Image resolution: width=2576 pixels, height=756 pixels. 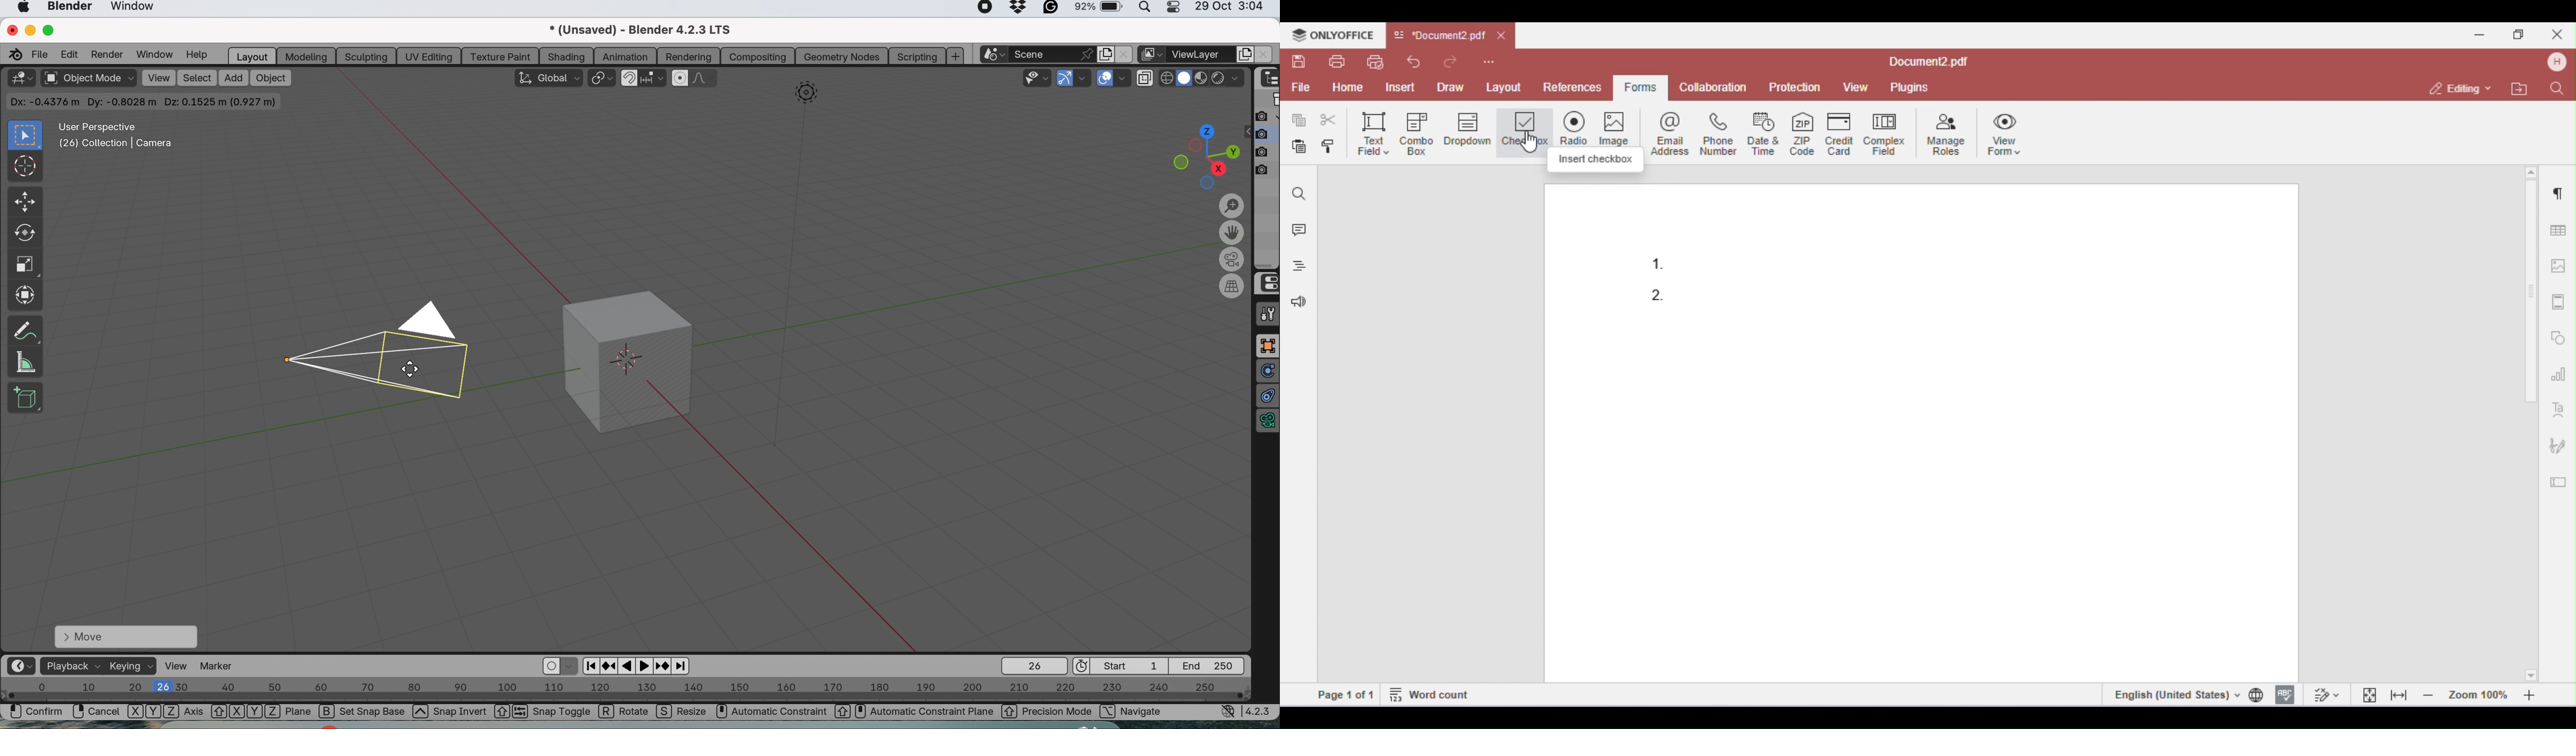 I want to click on playback, so click(x=70, y=665).